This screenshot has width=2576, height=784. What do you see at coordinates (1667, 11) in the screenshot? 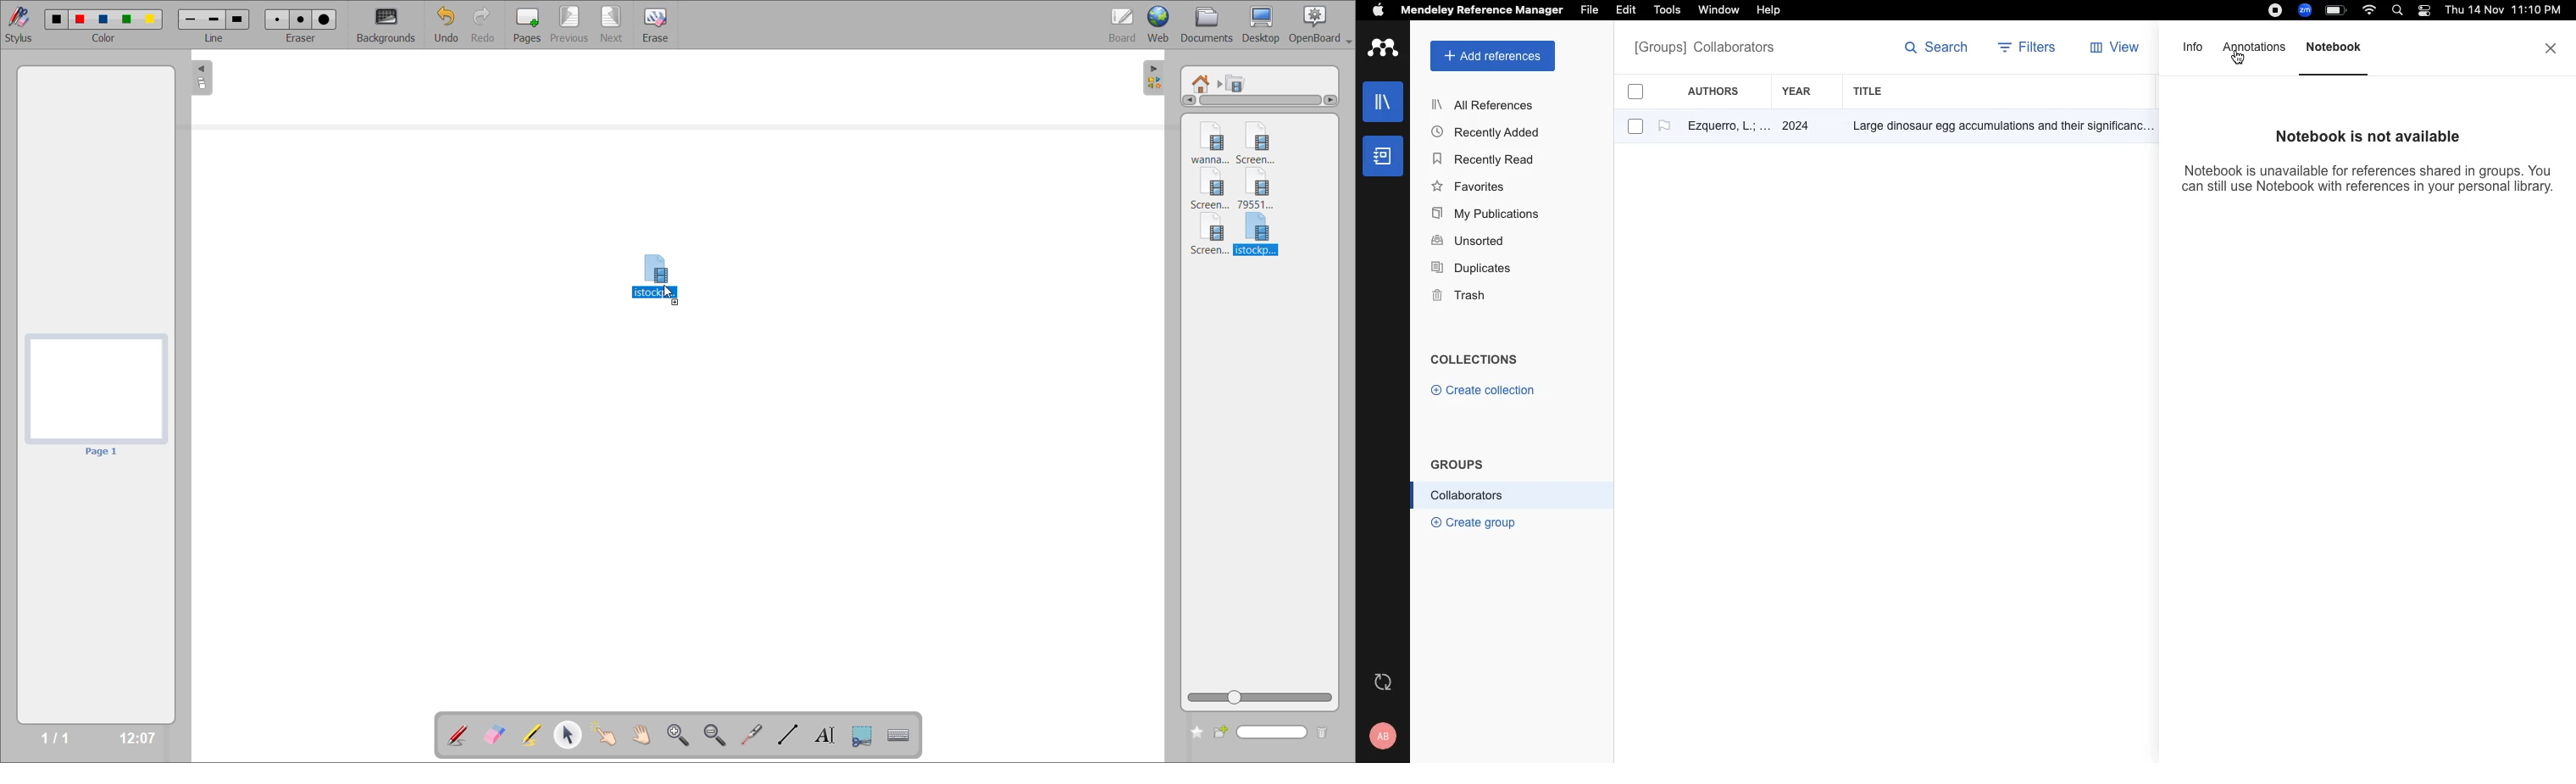
I see `Tools` at bounding box center [1667, 11].